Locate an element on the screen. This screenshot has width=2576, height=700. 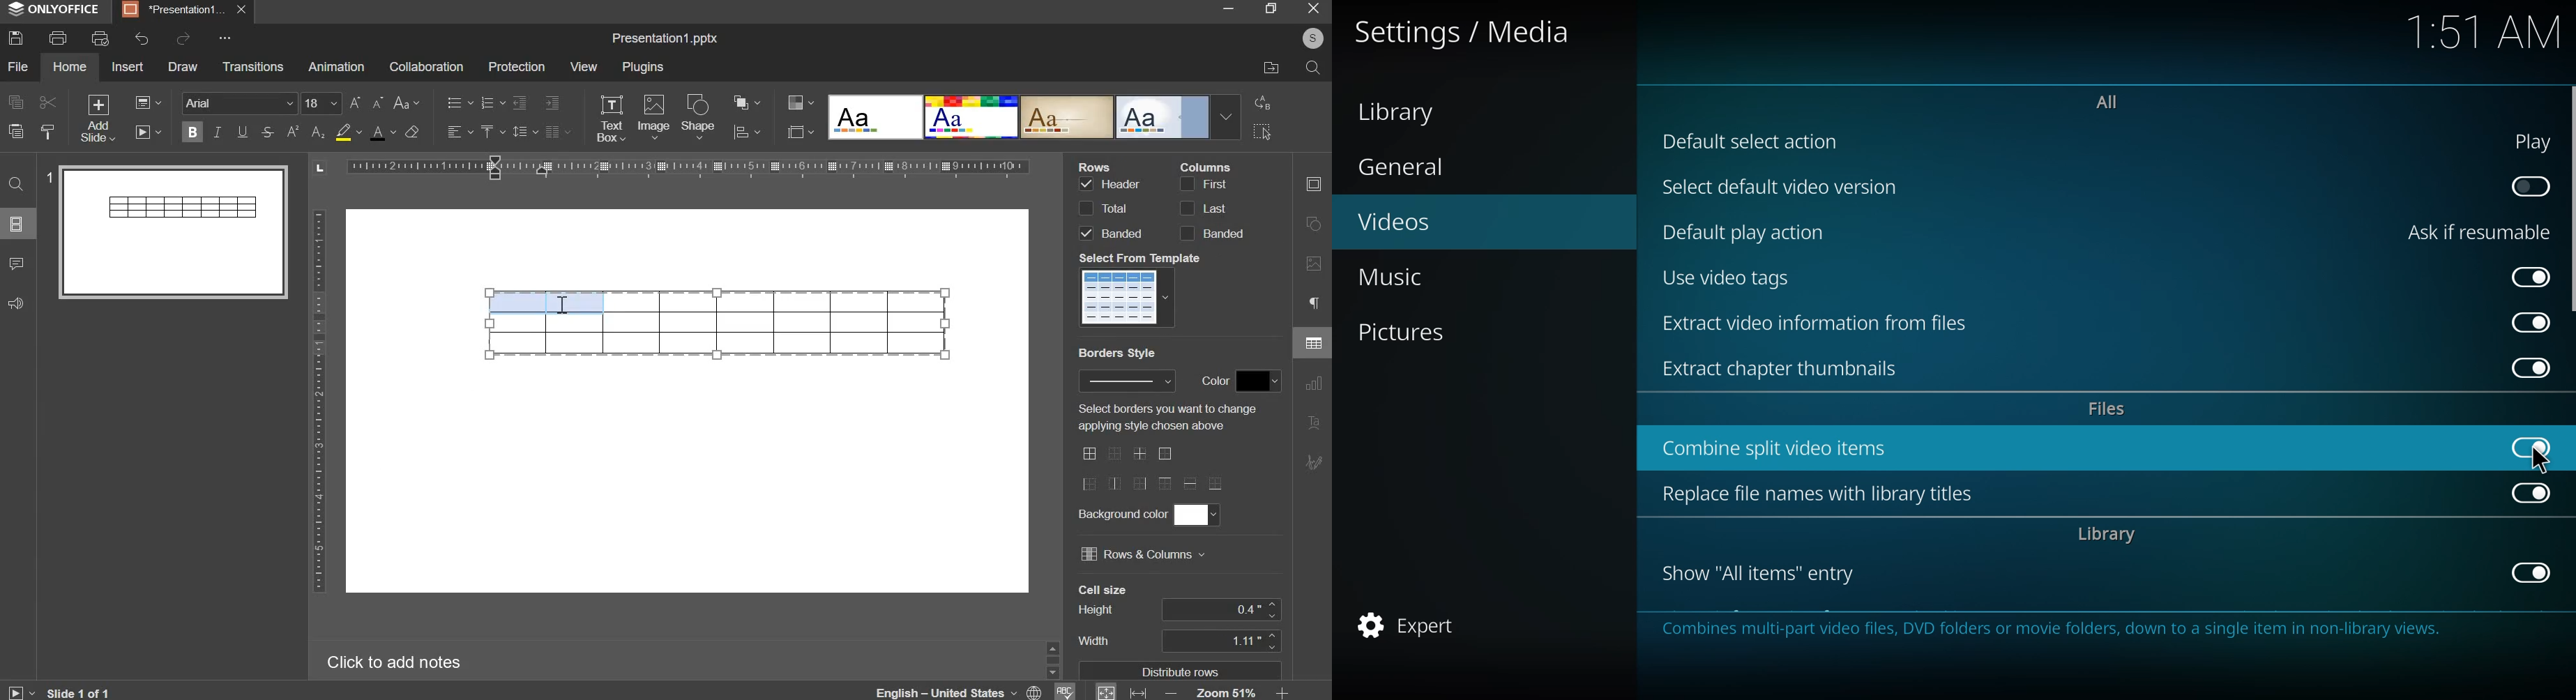
default play action is located at coordinates (1745, 231).